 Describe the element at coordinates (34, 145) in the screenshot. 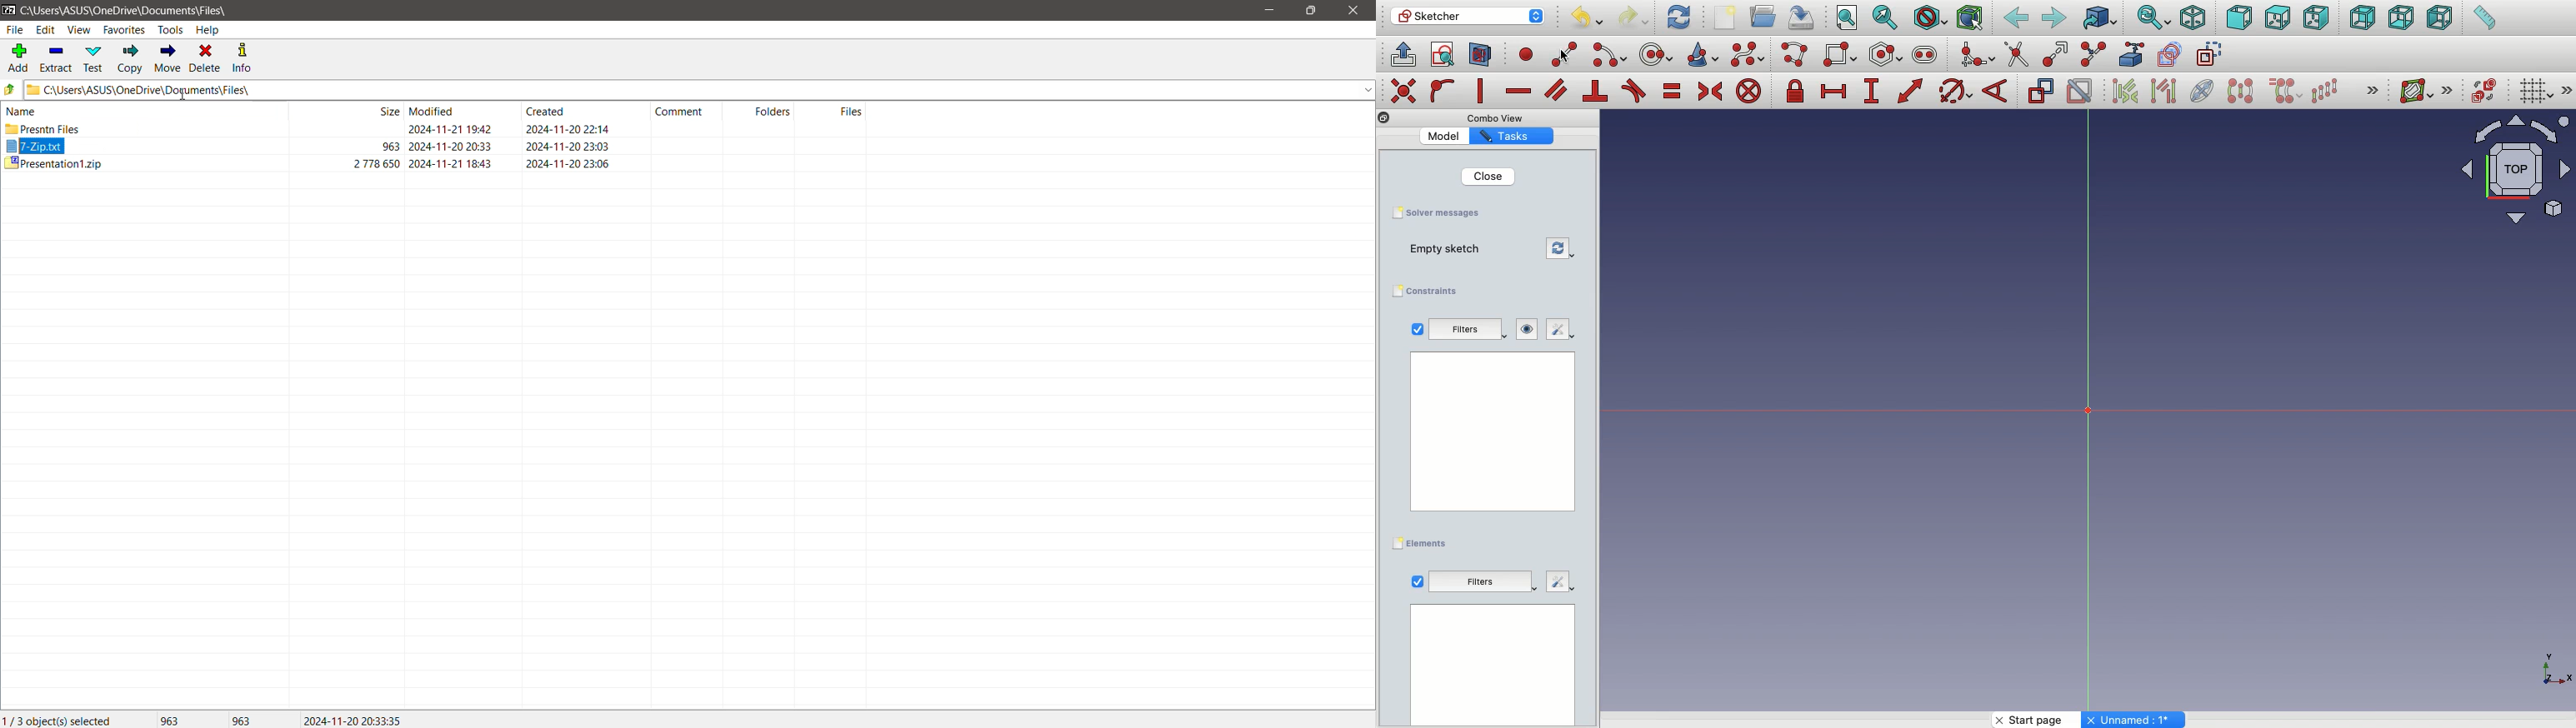

I see `7-Zip.txt` at that location.